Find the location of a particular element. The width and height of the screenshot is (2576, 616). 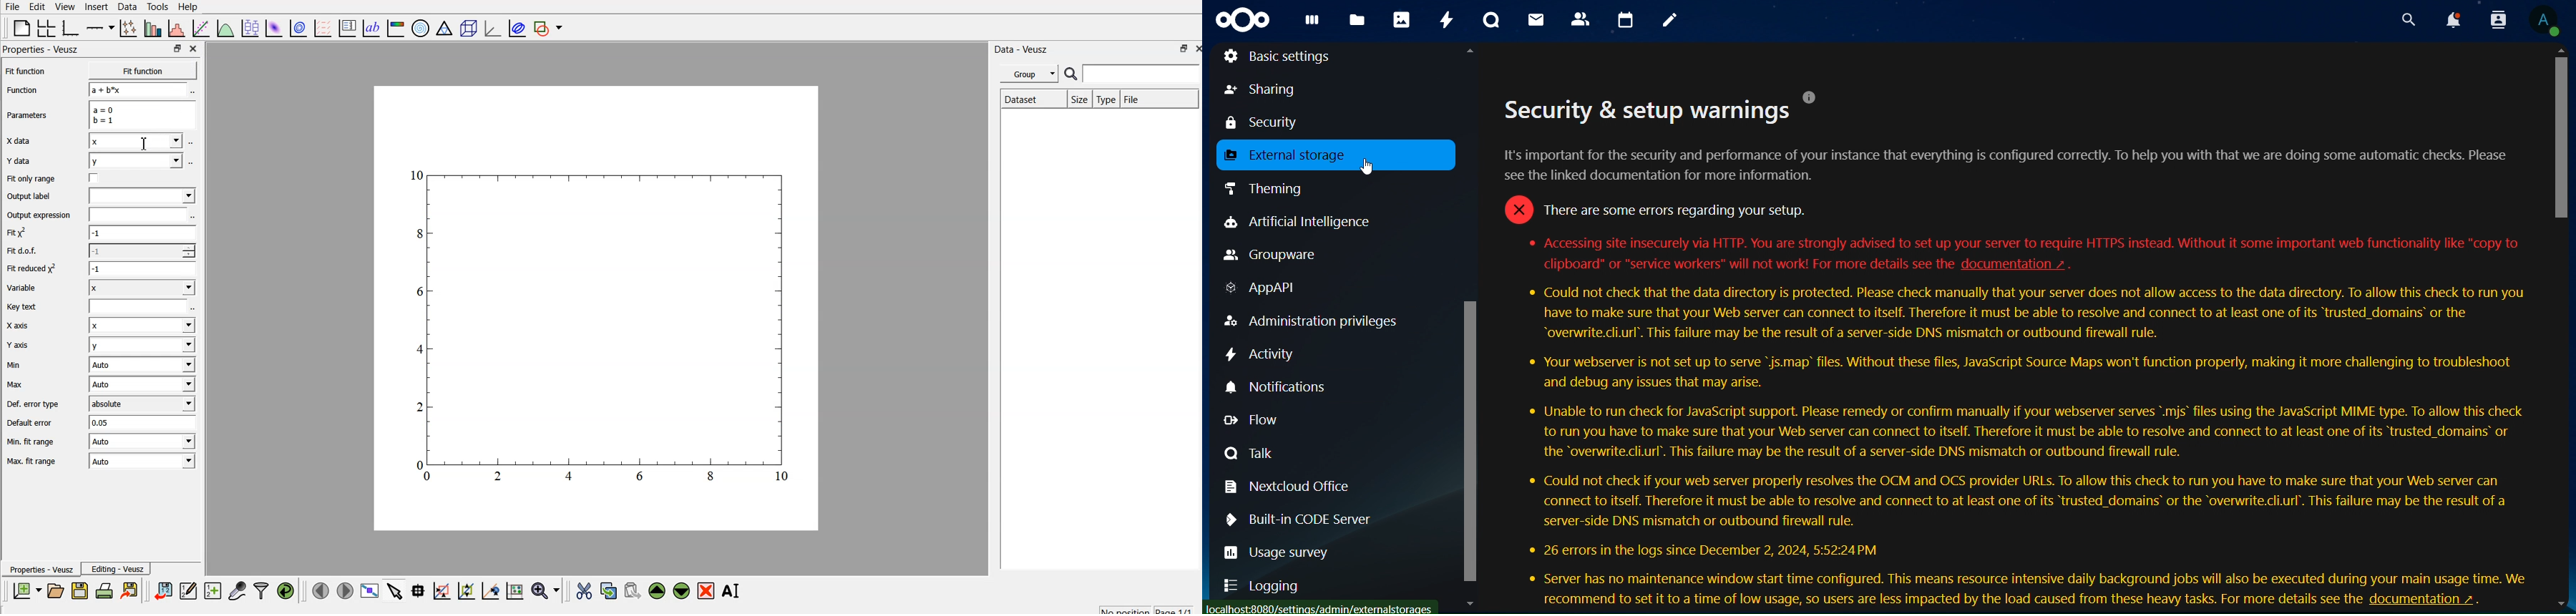

Output expression is located at coordinates (40, 215).